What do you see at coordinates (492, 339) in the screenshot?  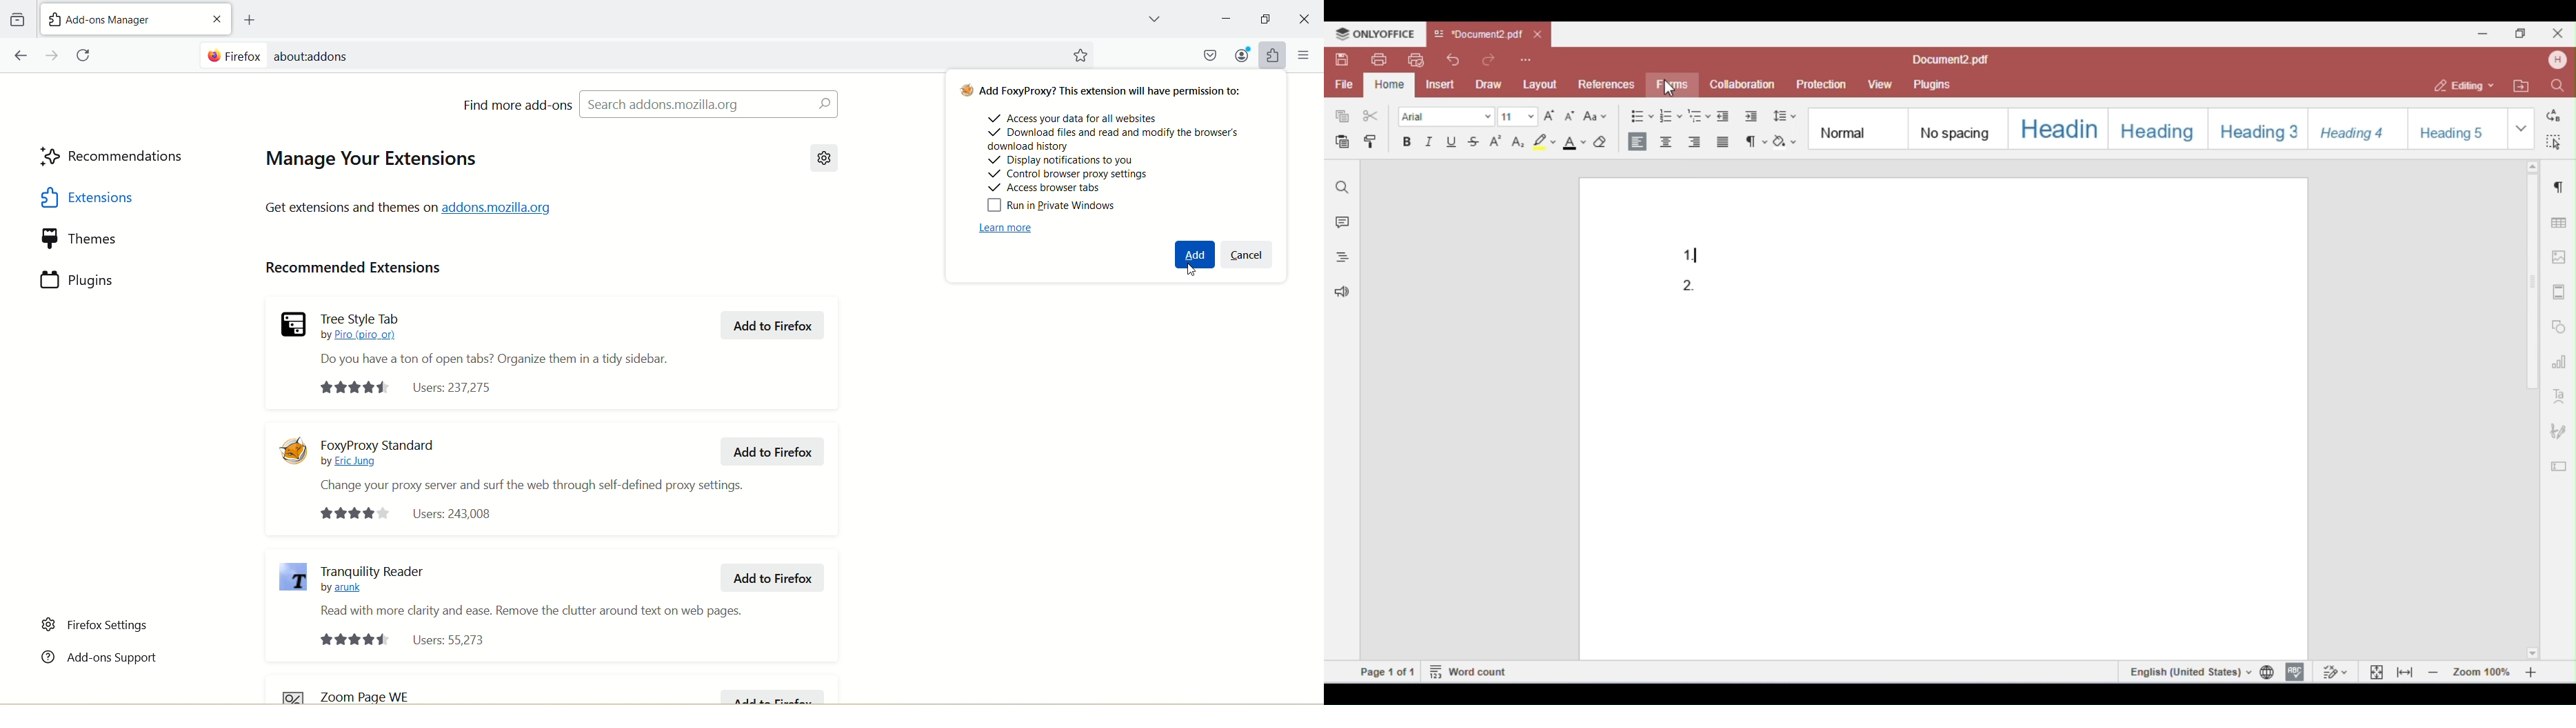 I see `Tree Style Tab
by Piro (piro_or)
Do you have a ton of open tabs? Organize them in a tidy sidebar.` at bounding box center [492, 339].